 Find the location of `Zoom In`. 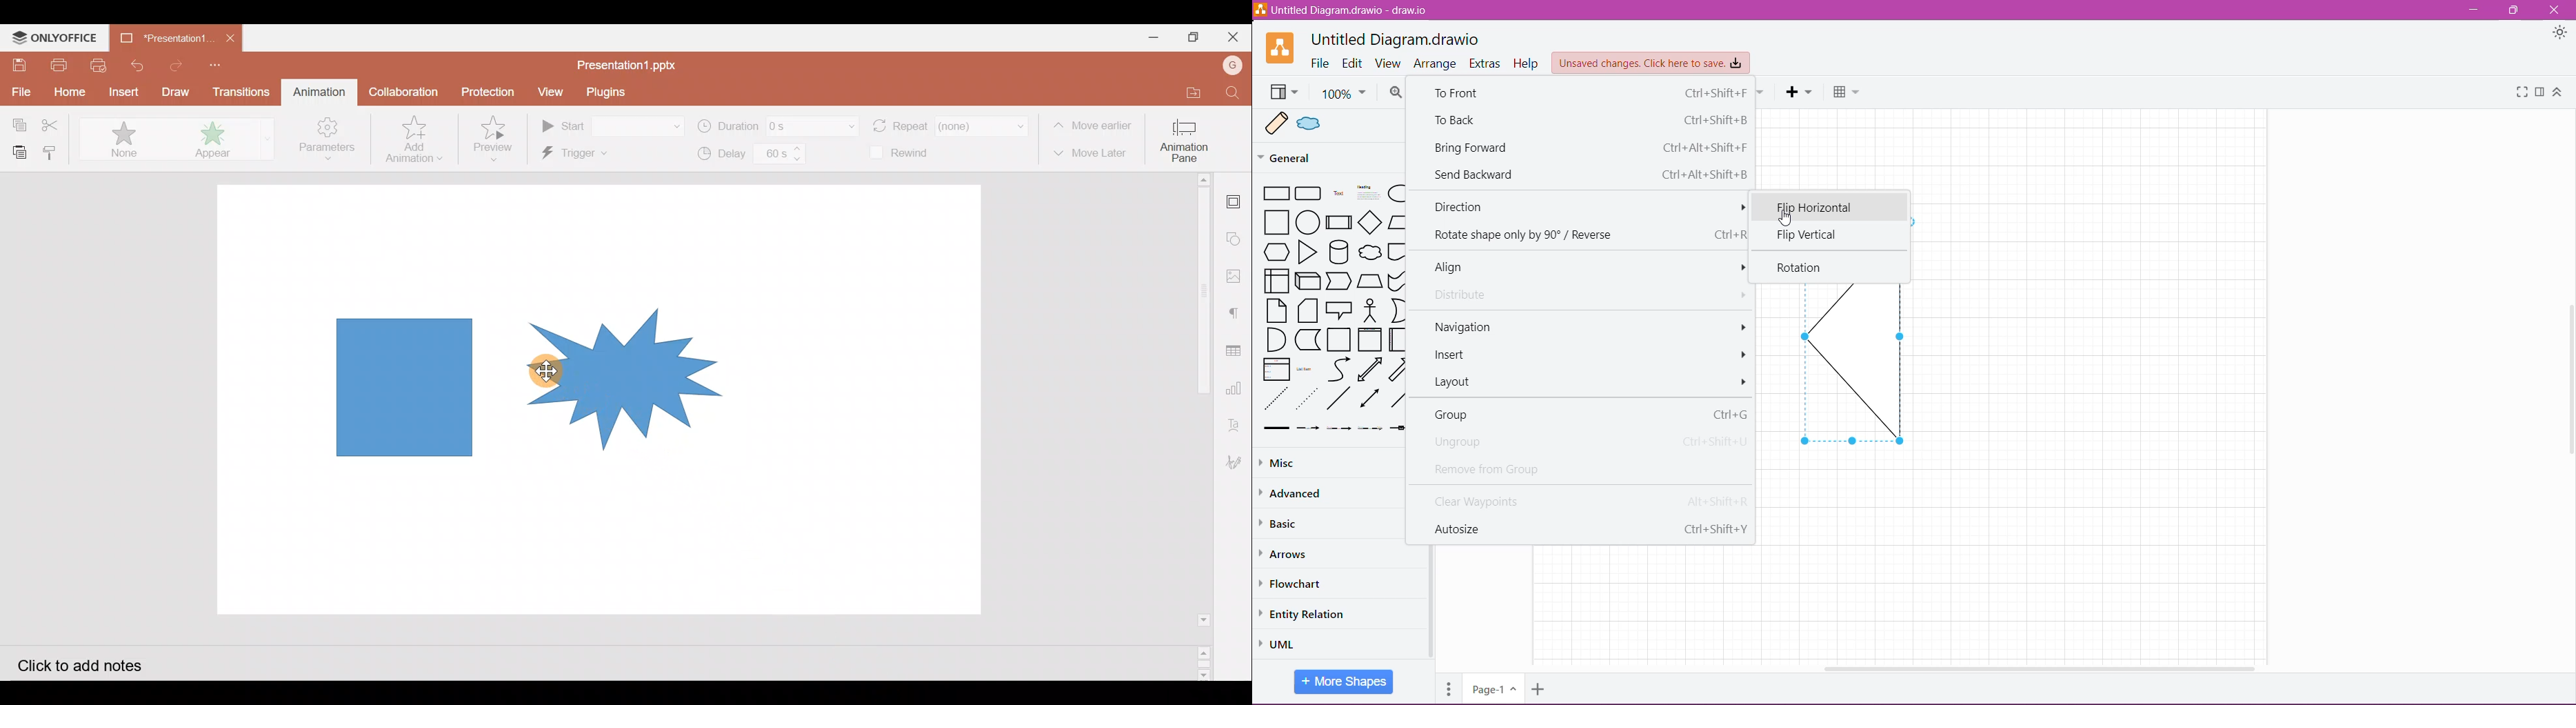

Zoom In is located at coordinates (1396, 92).